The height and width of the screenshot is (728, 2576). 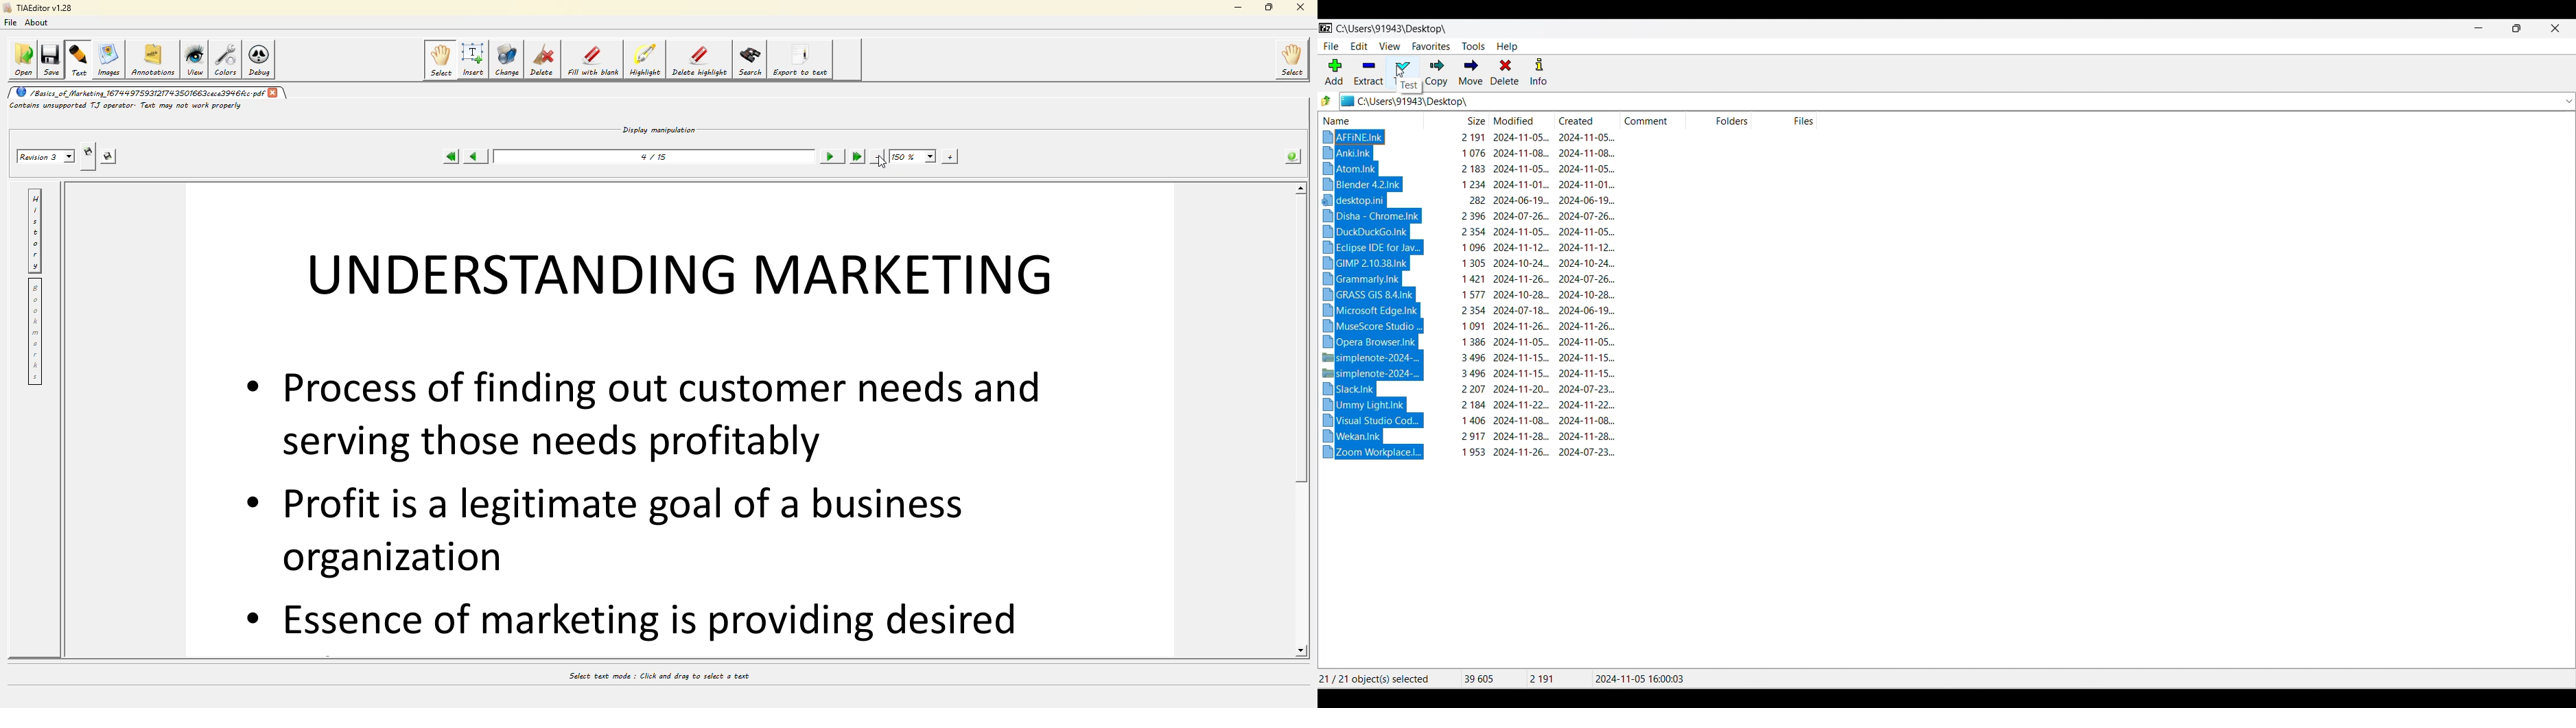 I want to click on Test, so click(x=1403, y=72).